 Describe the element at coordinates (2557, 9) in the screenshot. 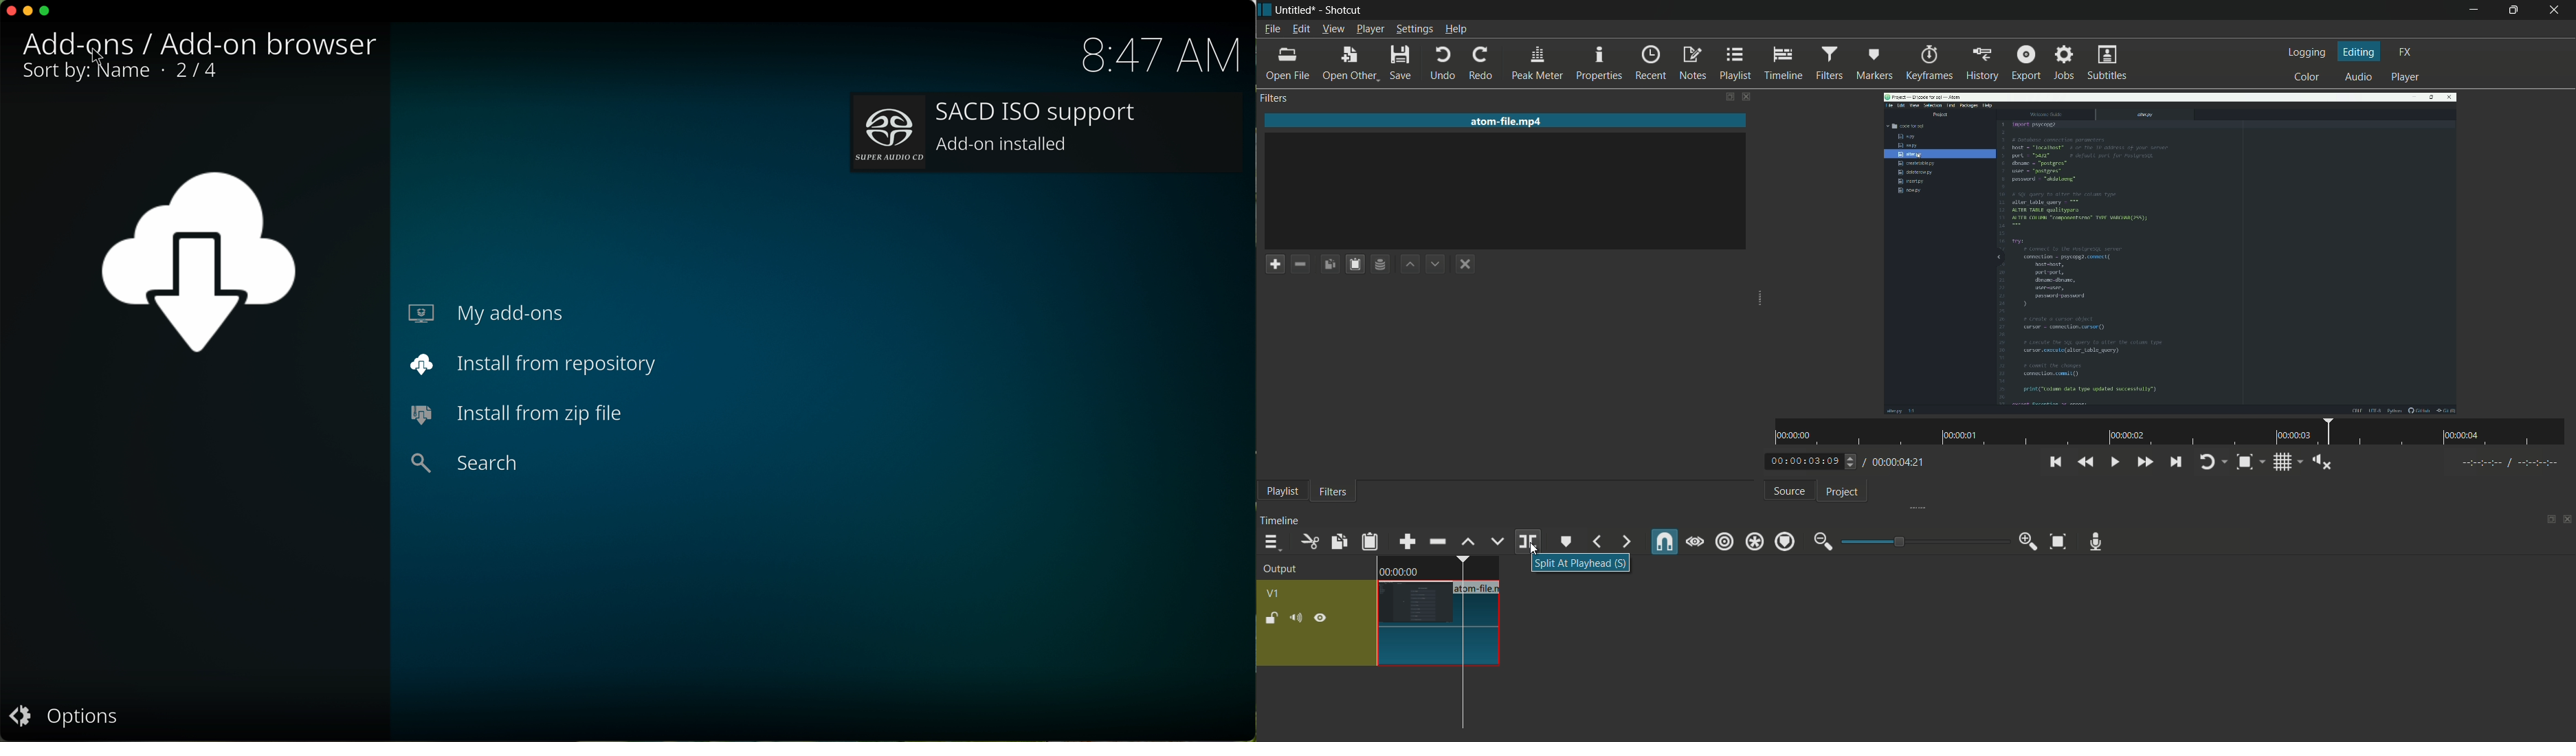

I see `close app` at that location.